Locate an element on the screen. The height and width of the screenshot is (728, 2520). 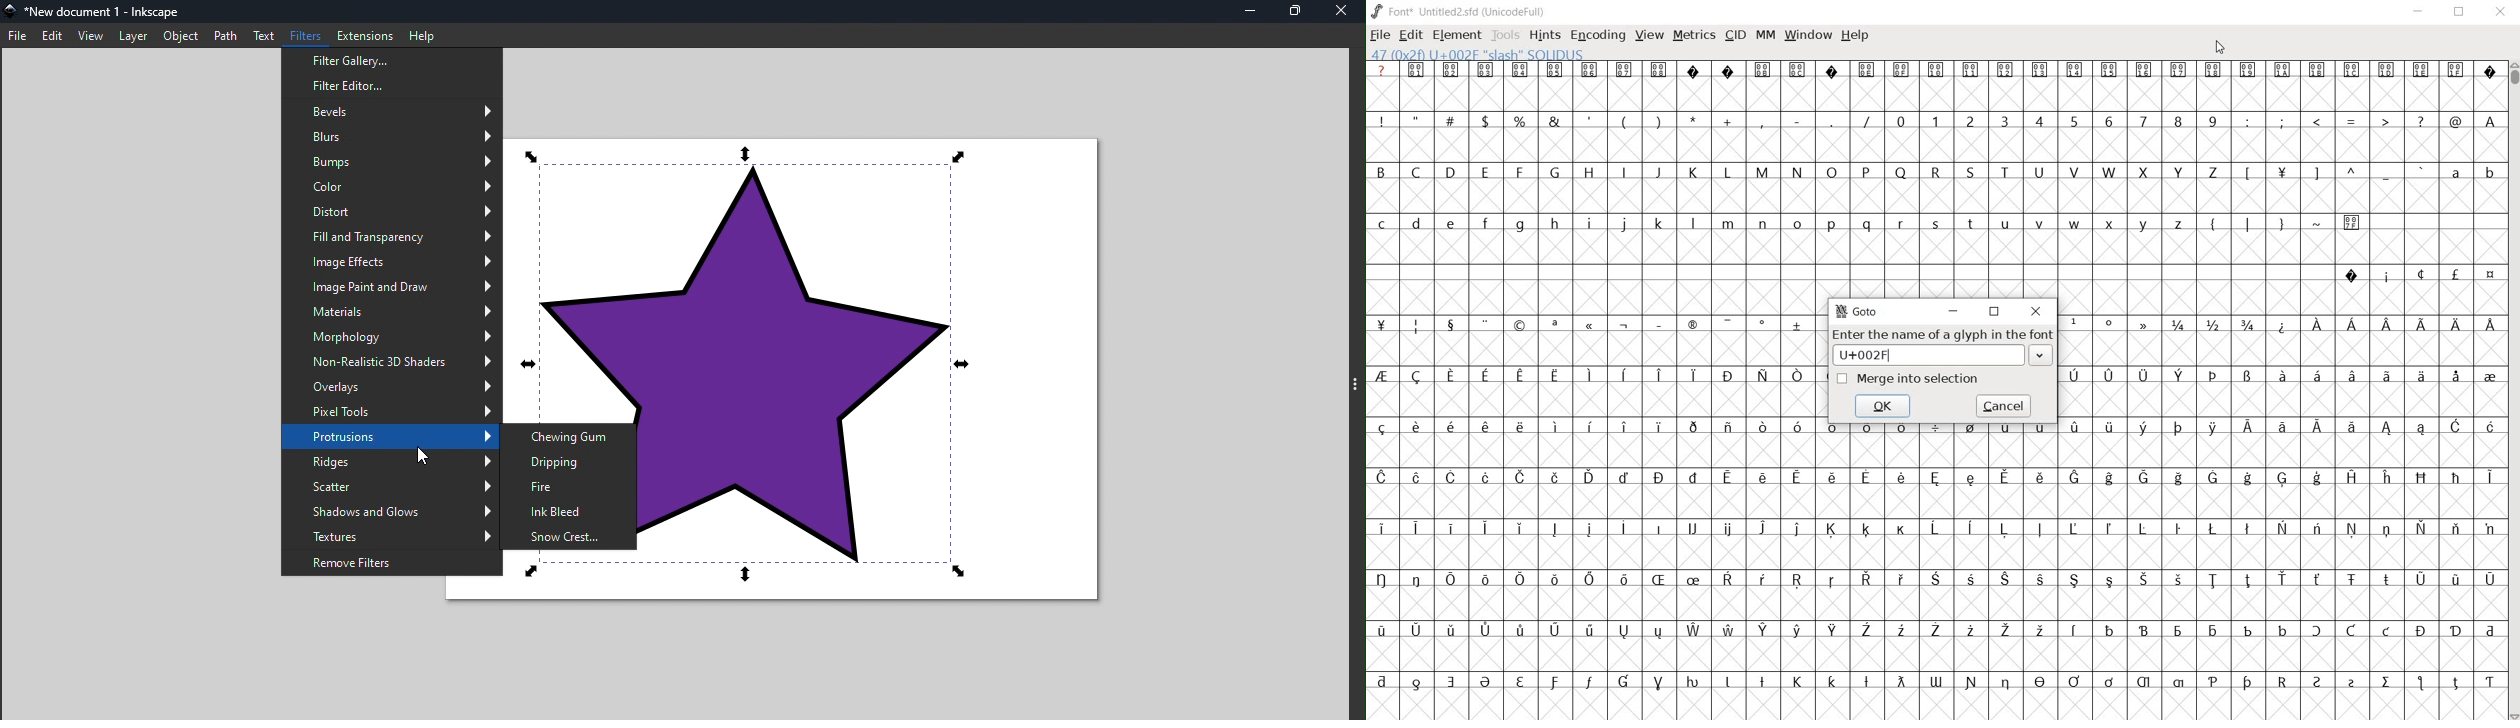
WINDOW is located at coordinates (1807, 35).